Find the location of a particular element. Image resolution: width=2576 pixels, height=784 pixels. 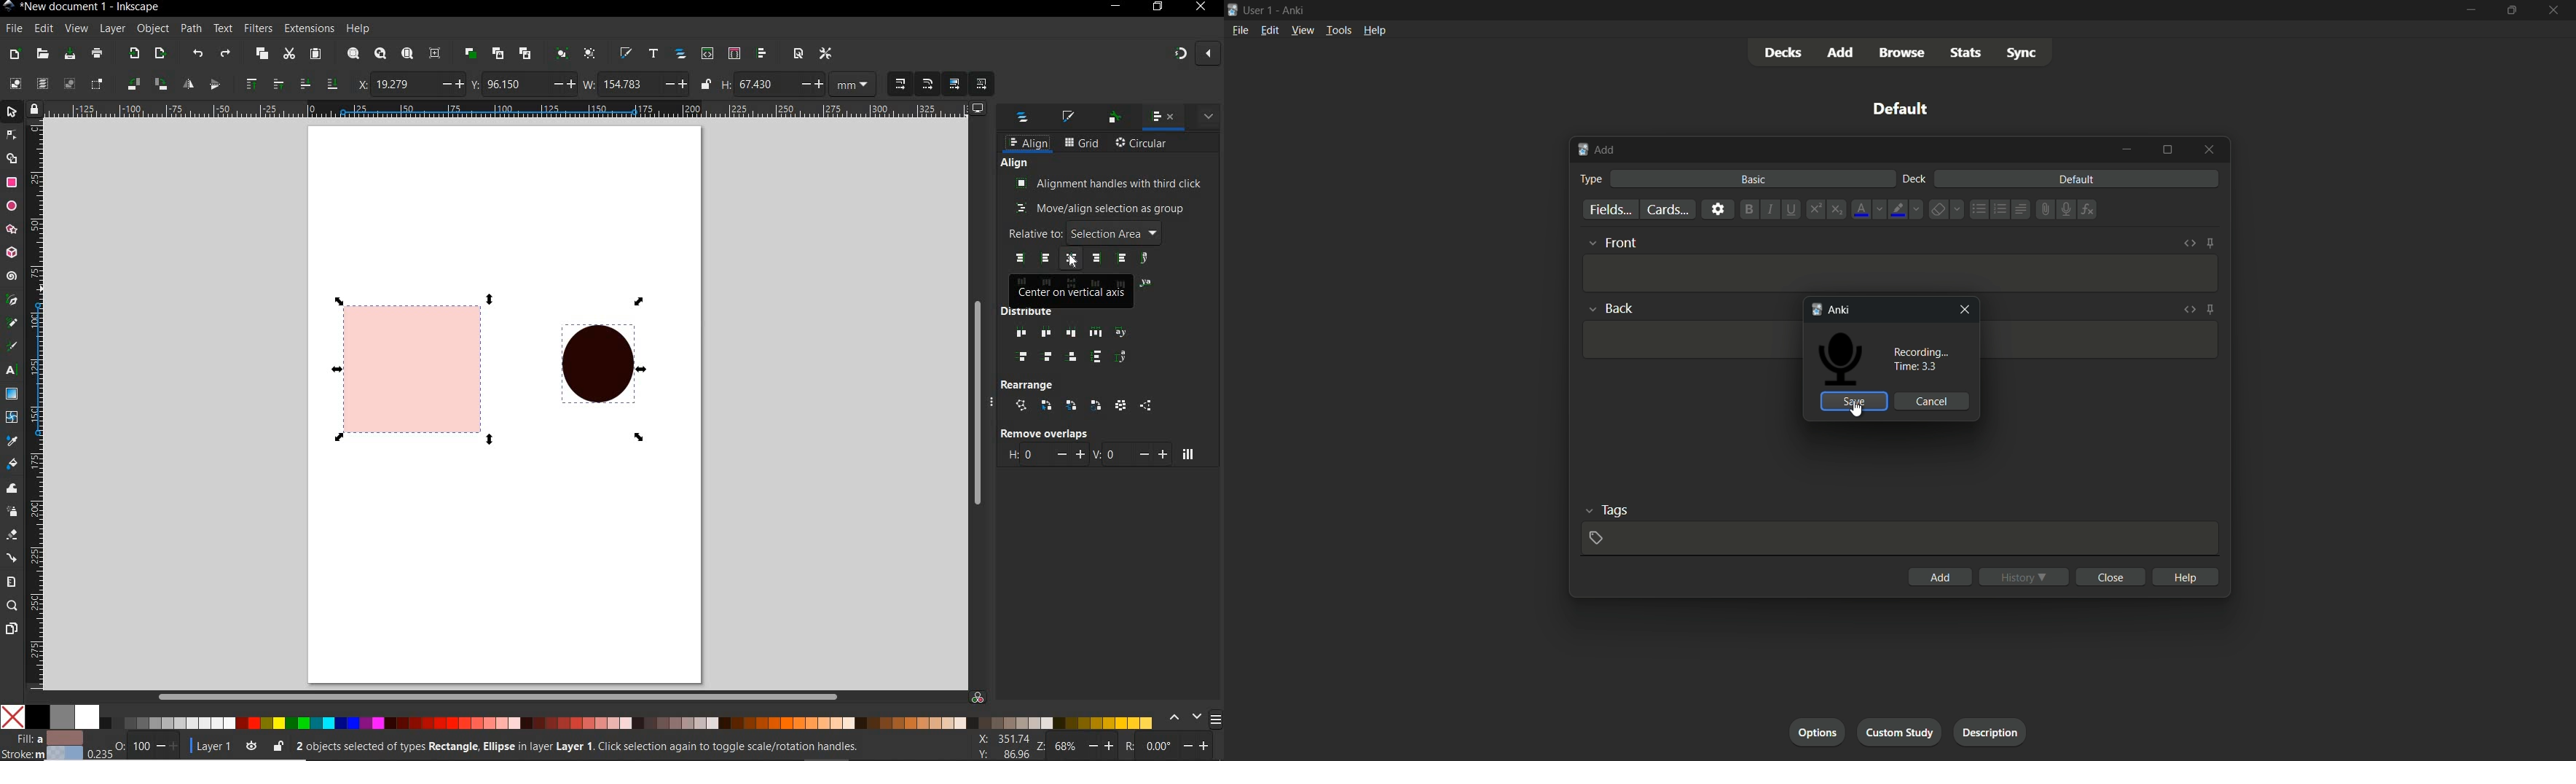

paste is located at coordinates (315, 54).